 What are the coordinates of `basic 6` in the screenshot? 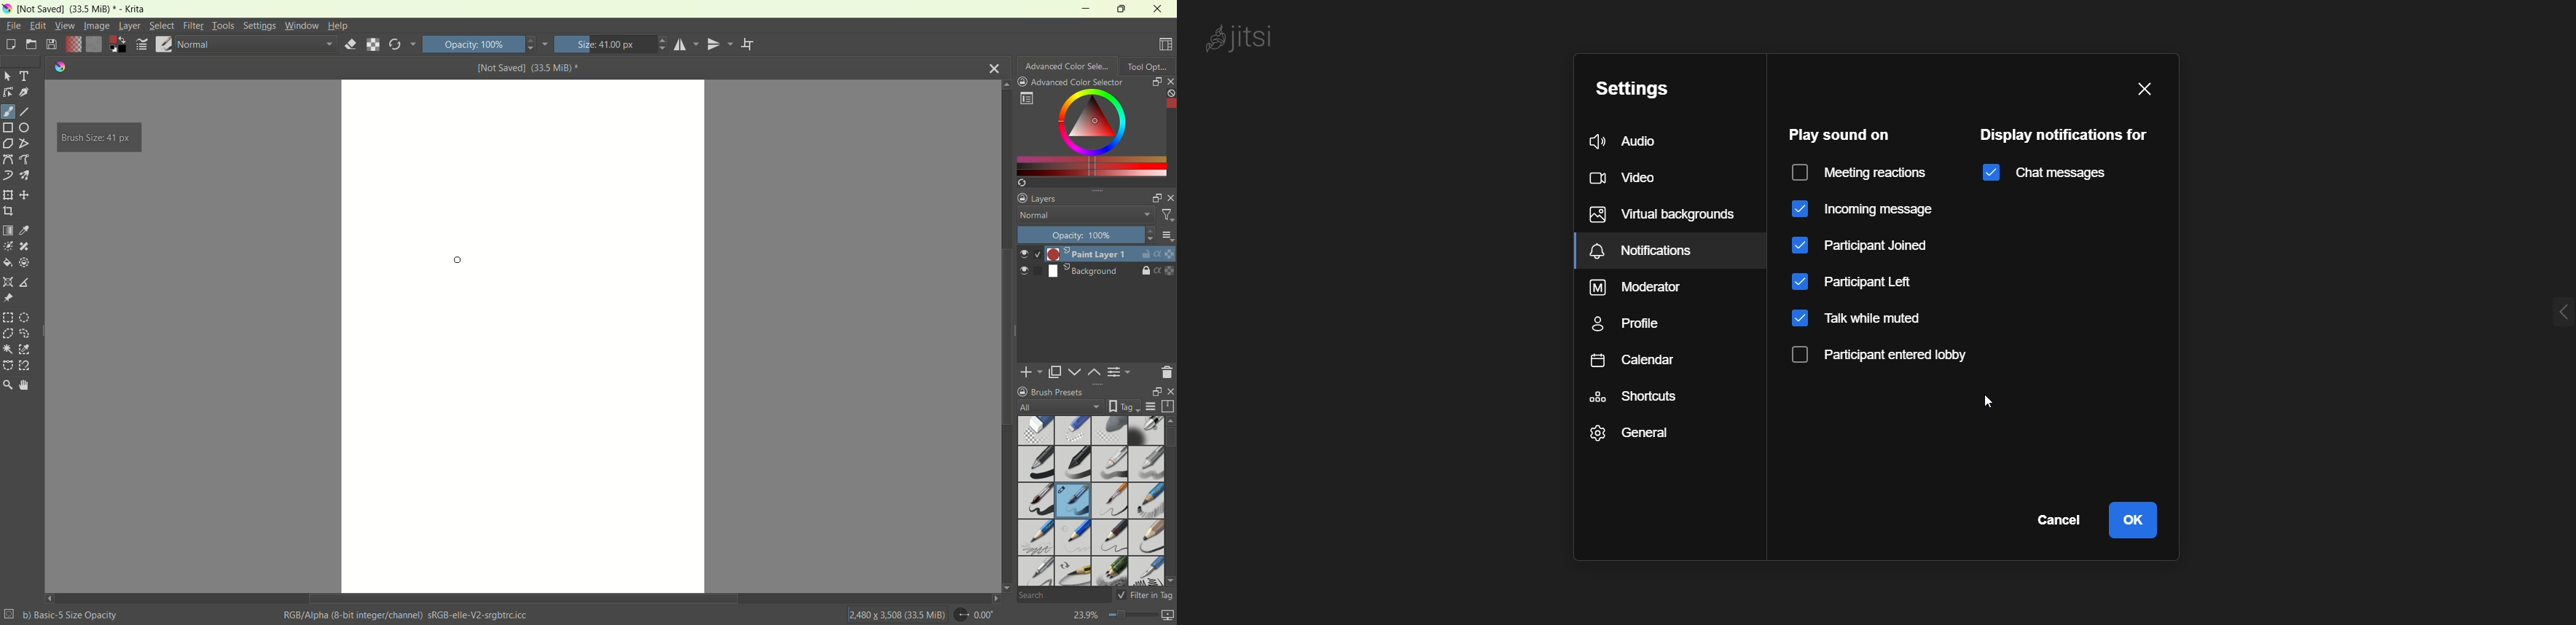 It's located at (1109, 502).